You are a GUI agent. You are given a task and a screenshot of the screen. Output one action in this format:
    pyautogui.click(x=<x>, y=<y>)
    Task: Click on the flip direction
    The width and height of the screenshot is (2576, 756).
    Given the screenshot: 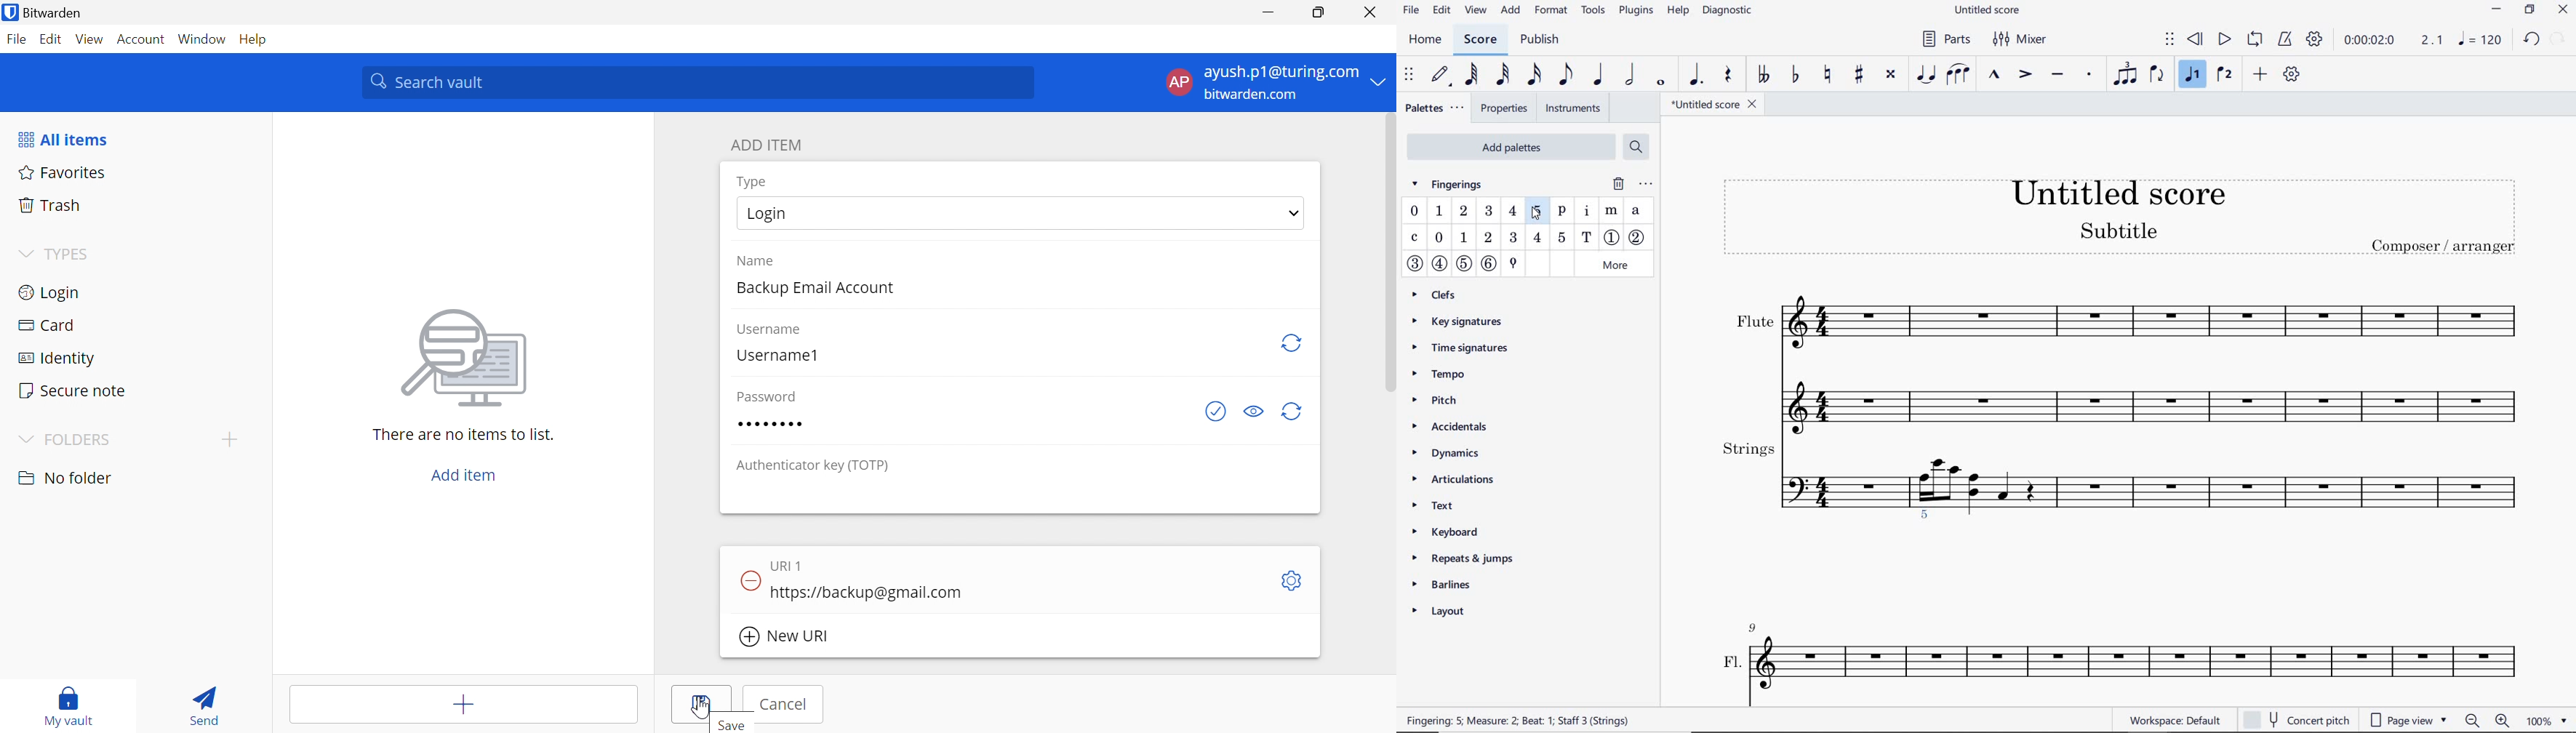 What is the action you would take?
    pyautogui.click(x=2158, y=75)
    